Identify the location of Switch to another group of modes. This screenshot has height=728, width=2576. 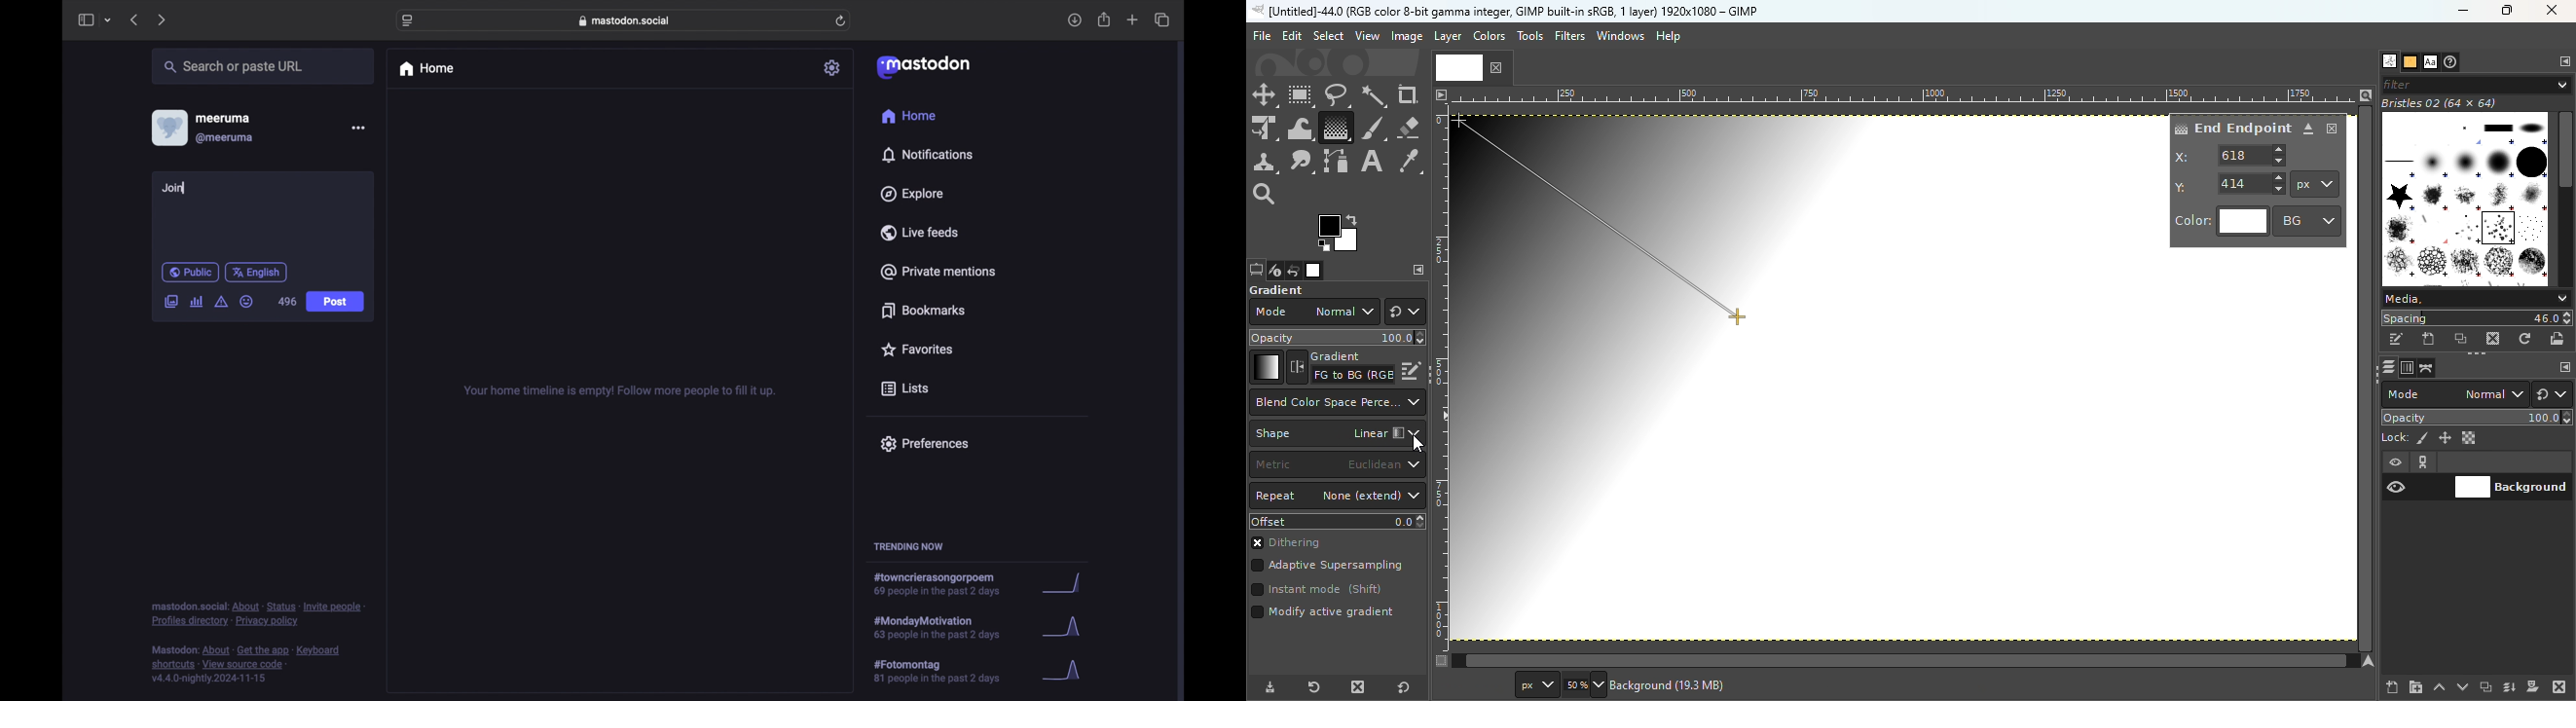
(1405, 312).